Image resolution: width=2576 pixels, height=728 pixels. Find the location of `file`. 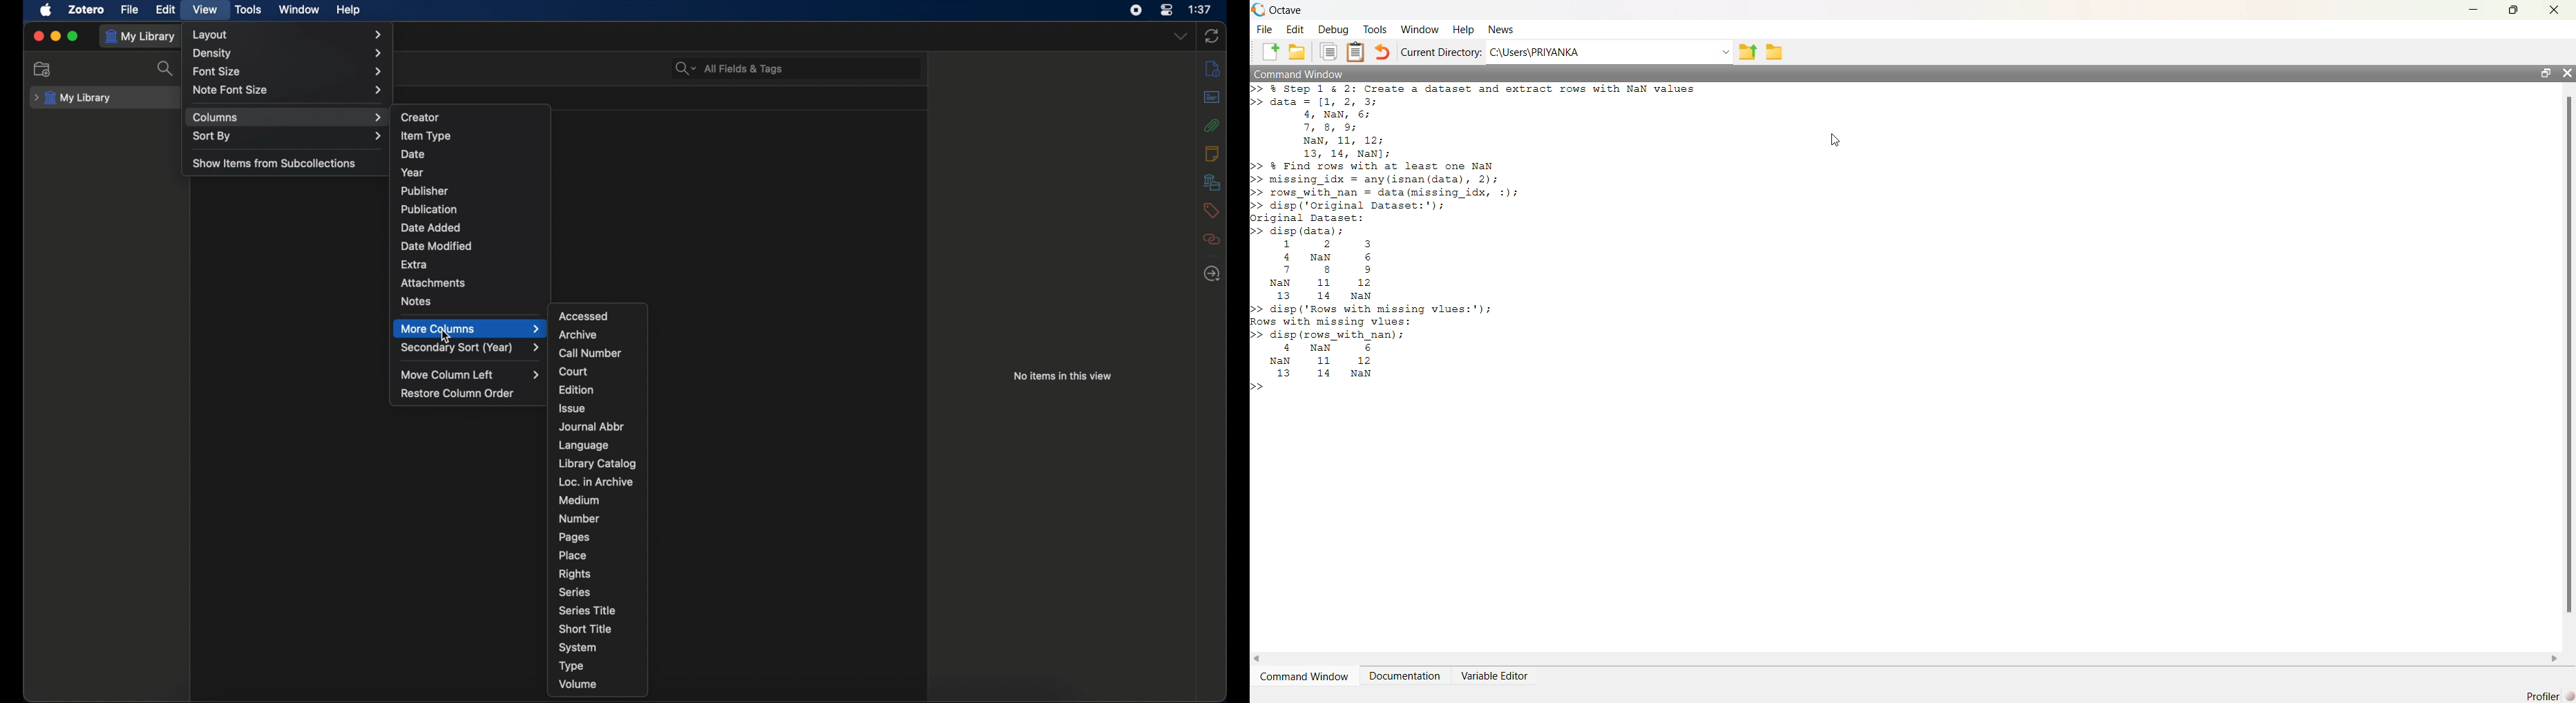

file is located at coordinates (130, 9).